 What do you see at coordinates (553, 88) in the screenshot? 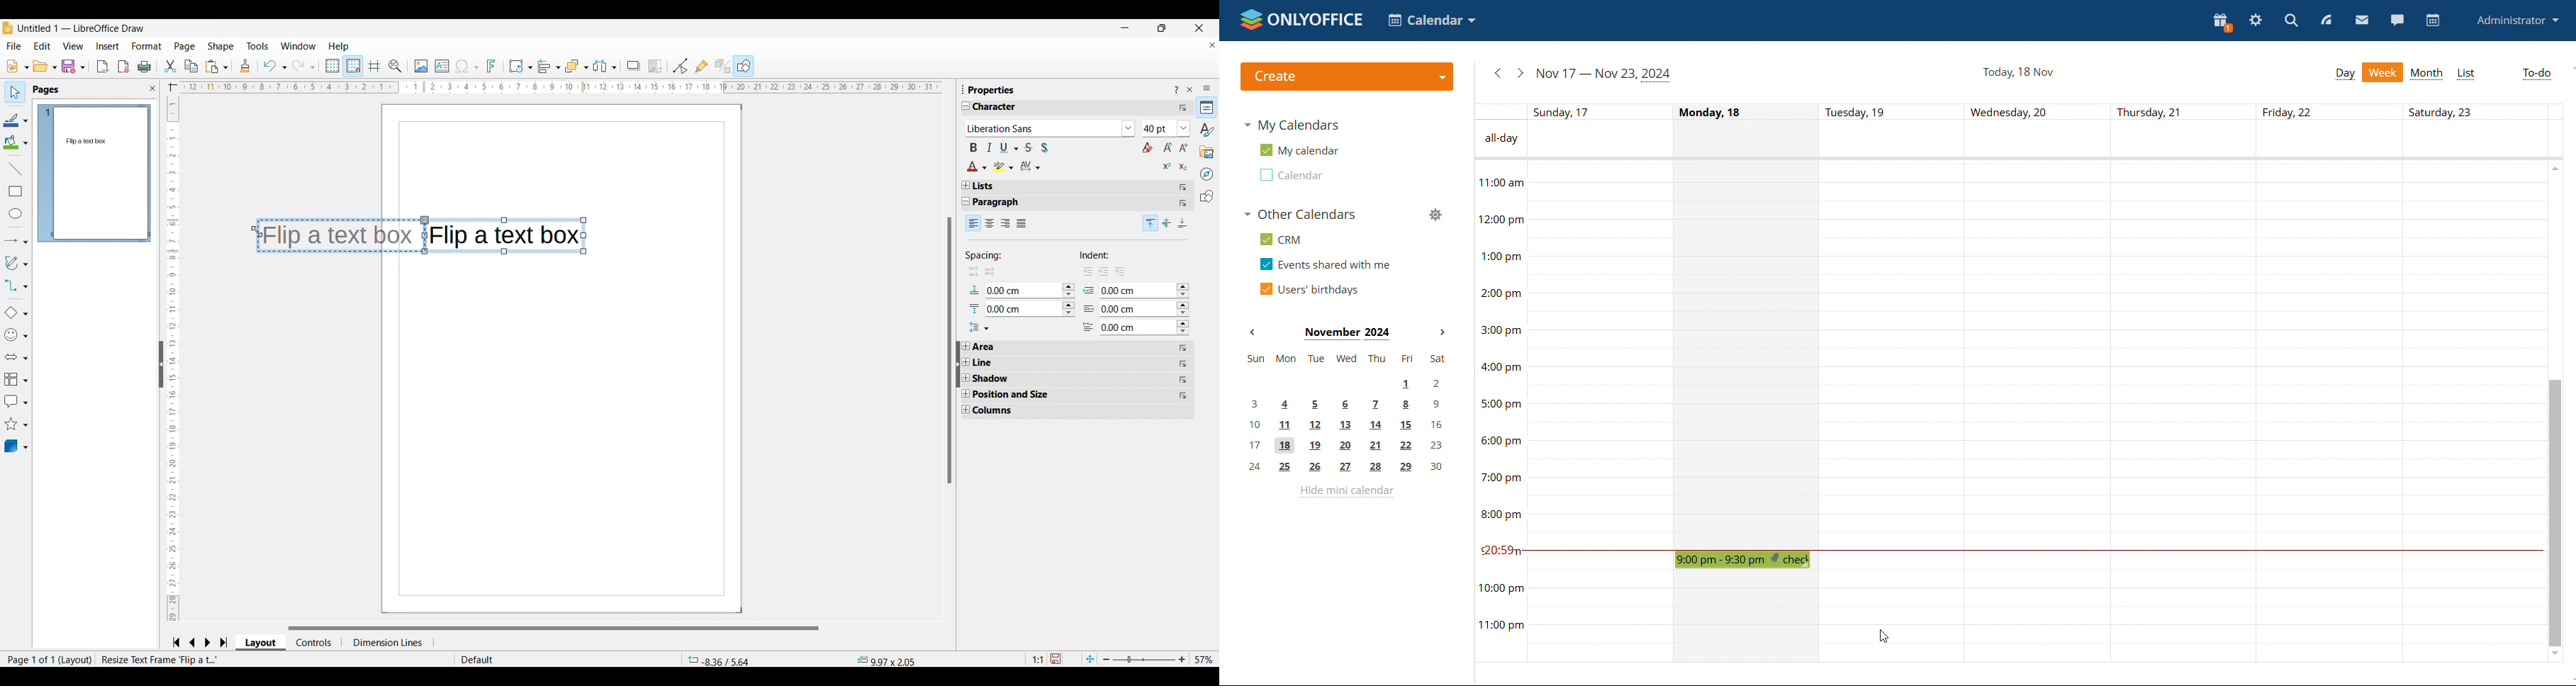
I see `Horizontal ruler` at bounding box center [553, 88].